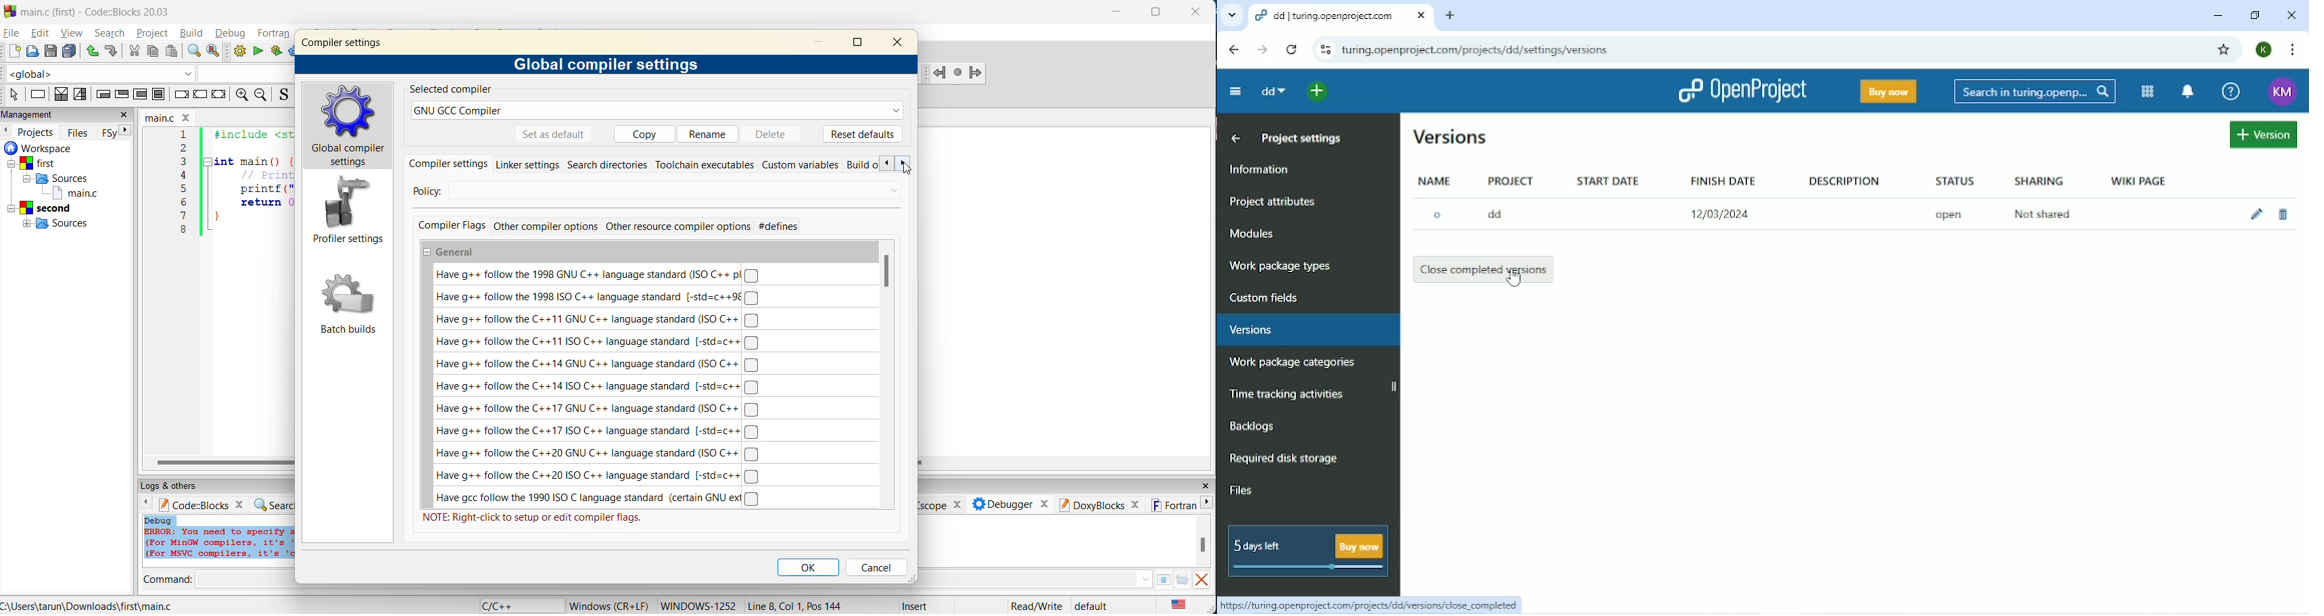 Image resolution: width=2324 pixels, height=616 pixels. Describe the element at coordinates (91, 11) in the screenshot. I see `main.c (first) - Code::Blocks 20.03` at that location.